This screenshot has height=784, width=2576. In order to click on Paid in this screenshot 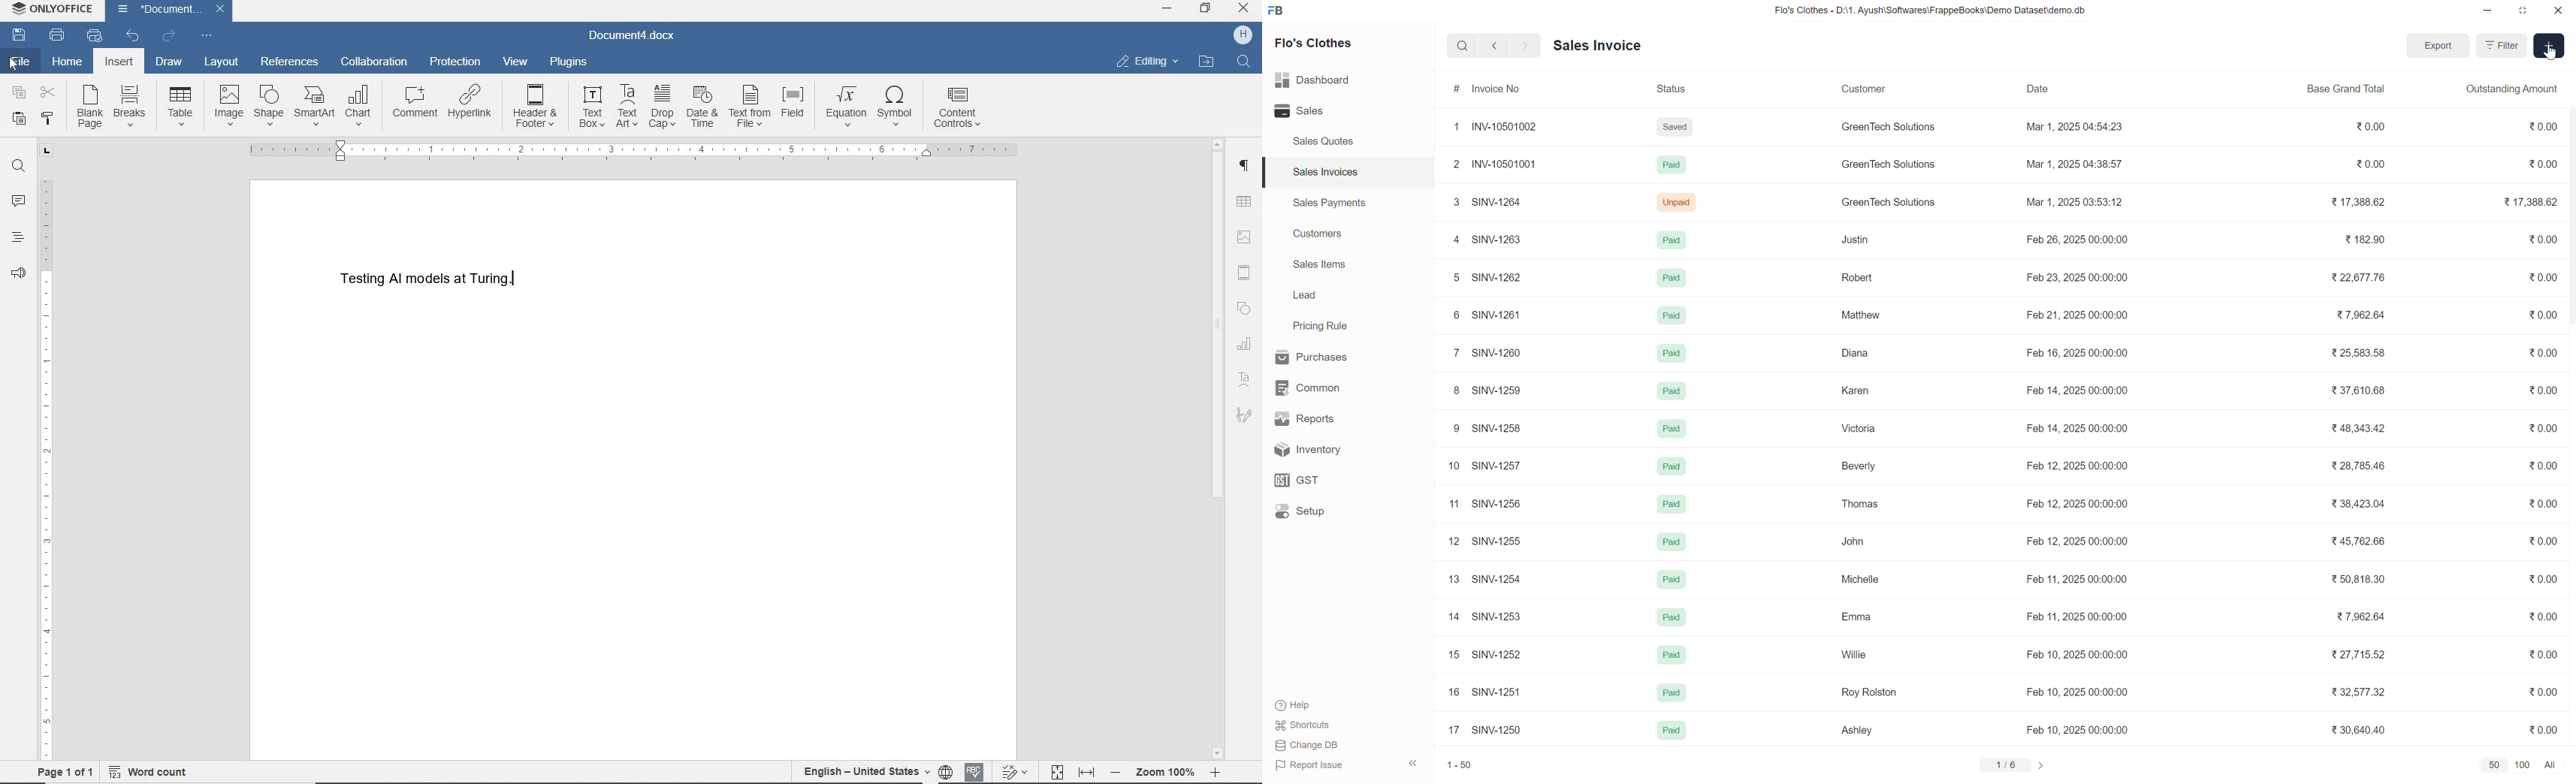, I will do `click(1671, 466)`.